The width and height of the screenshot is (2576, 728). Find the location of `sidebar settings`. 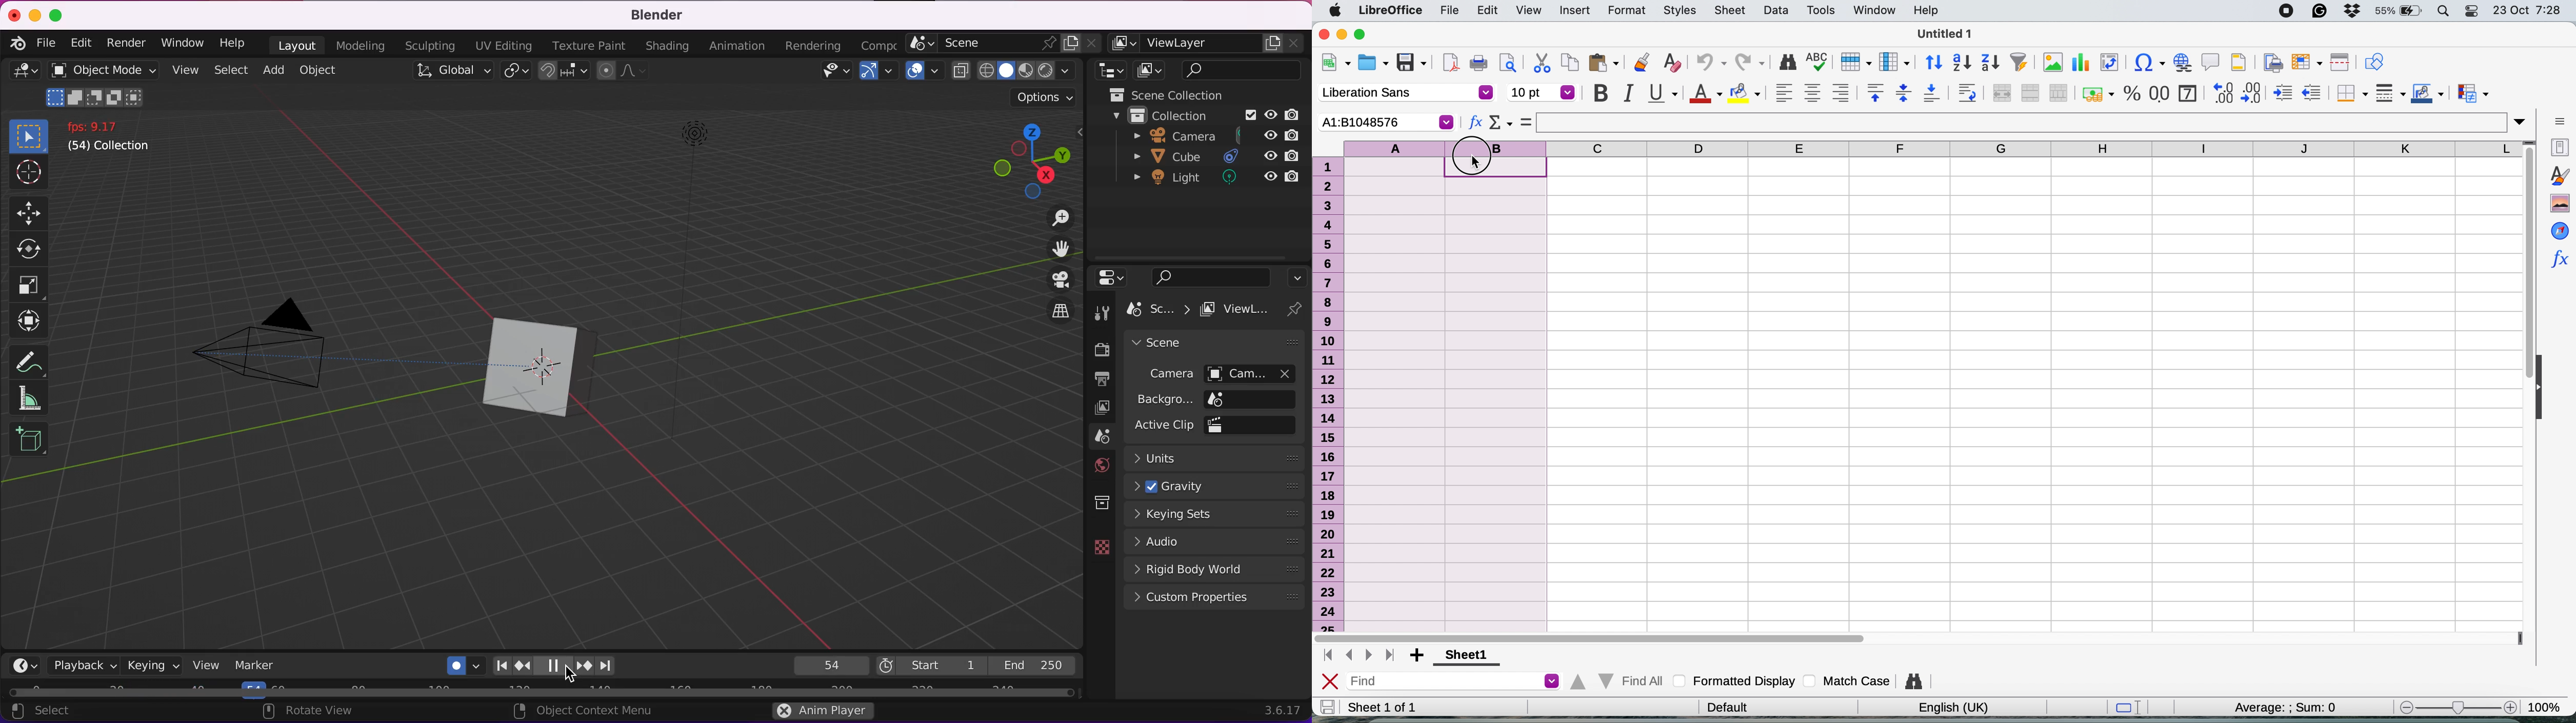

sidebar settings is located at coordinates (2559, 120).